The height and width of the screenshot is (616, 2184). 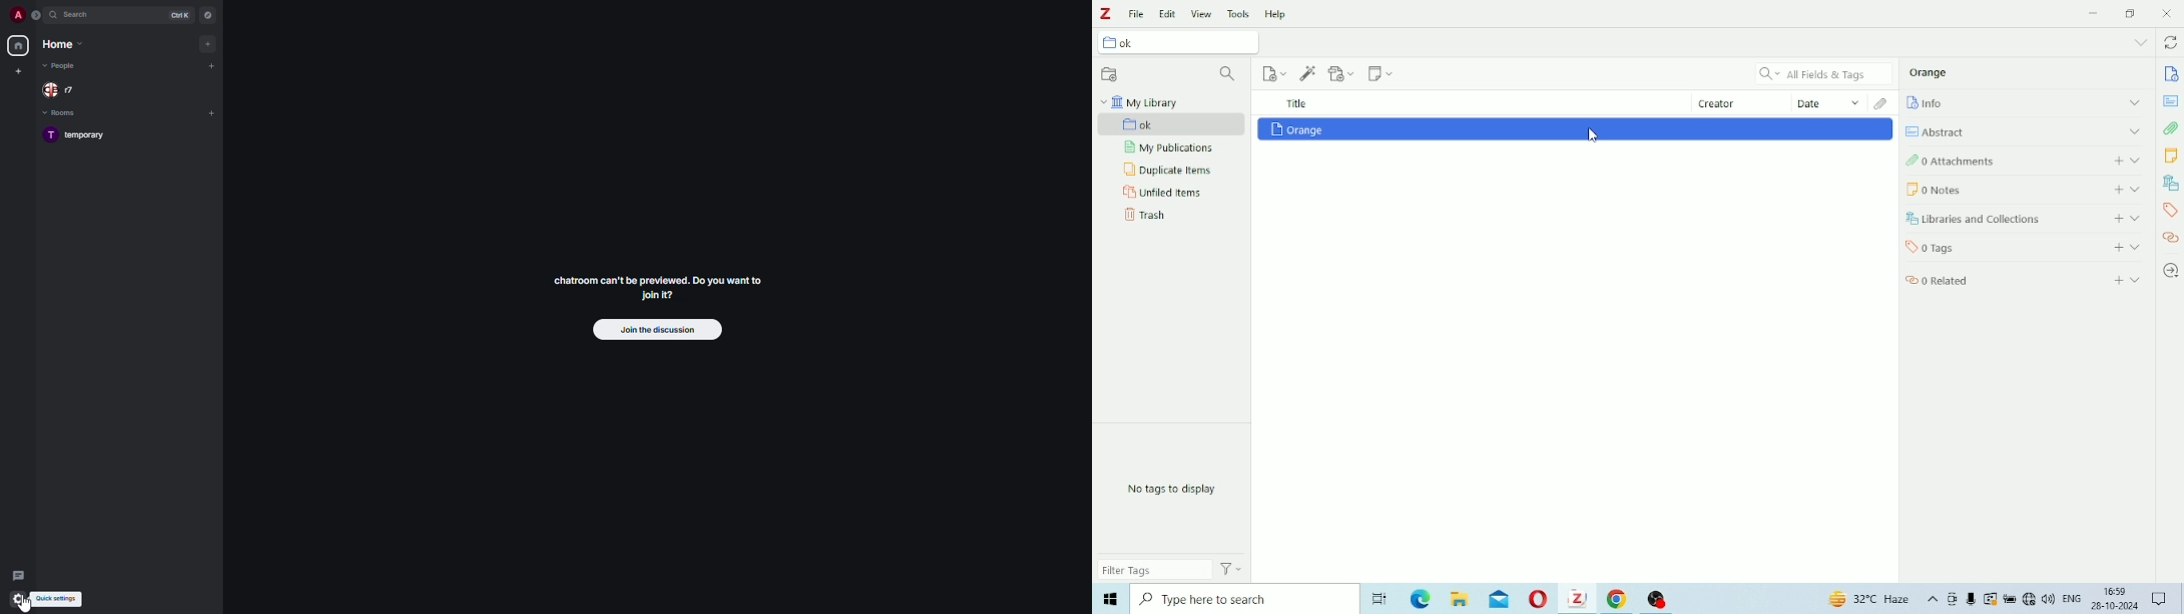 I want to click on Meet Now, so click(x=1953, y=599).